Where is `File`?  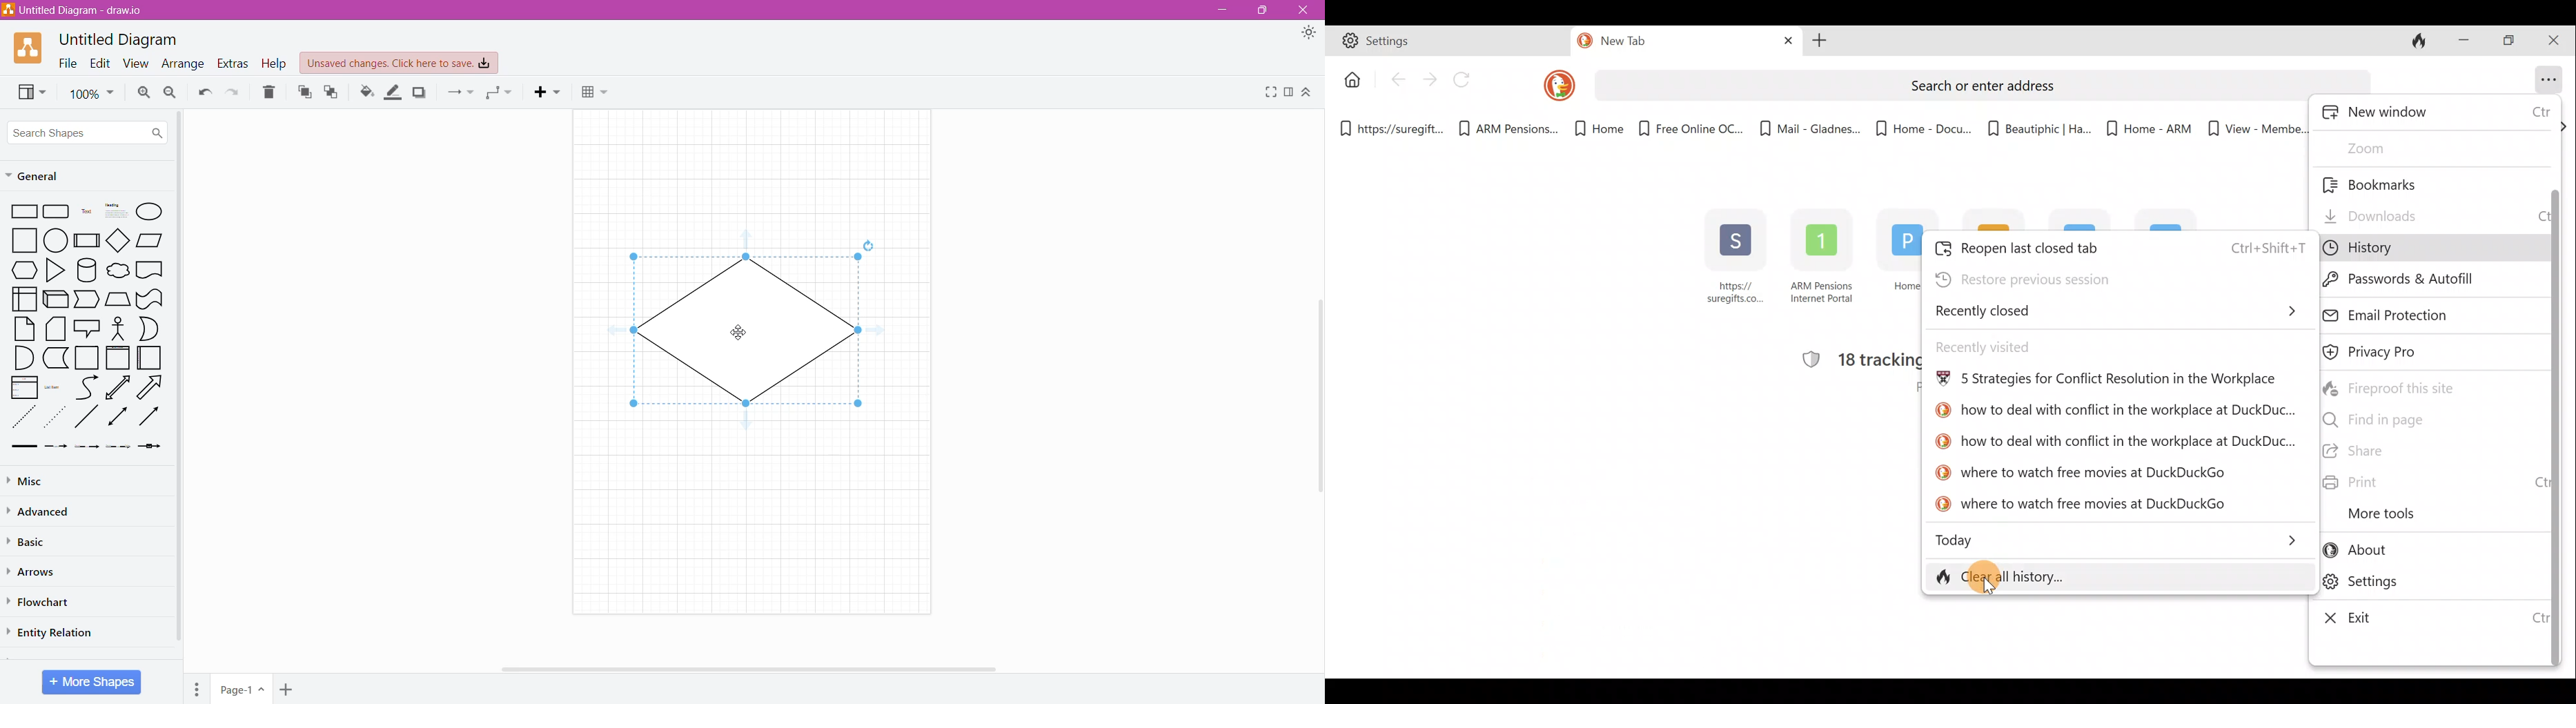 File is located at coordinates (67, 63).